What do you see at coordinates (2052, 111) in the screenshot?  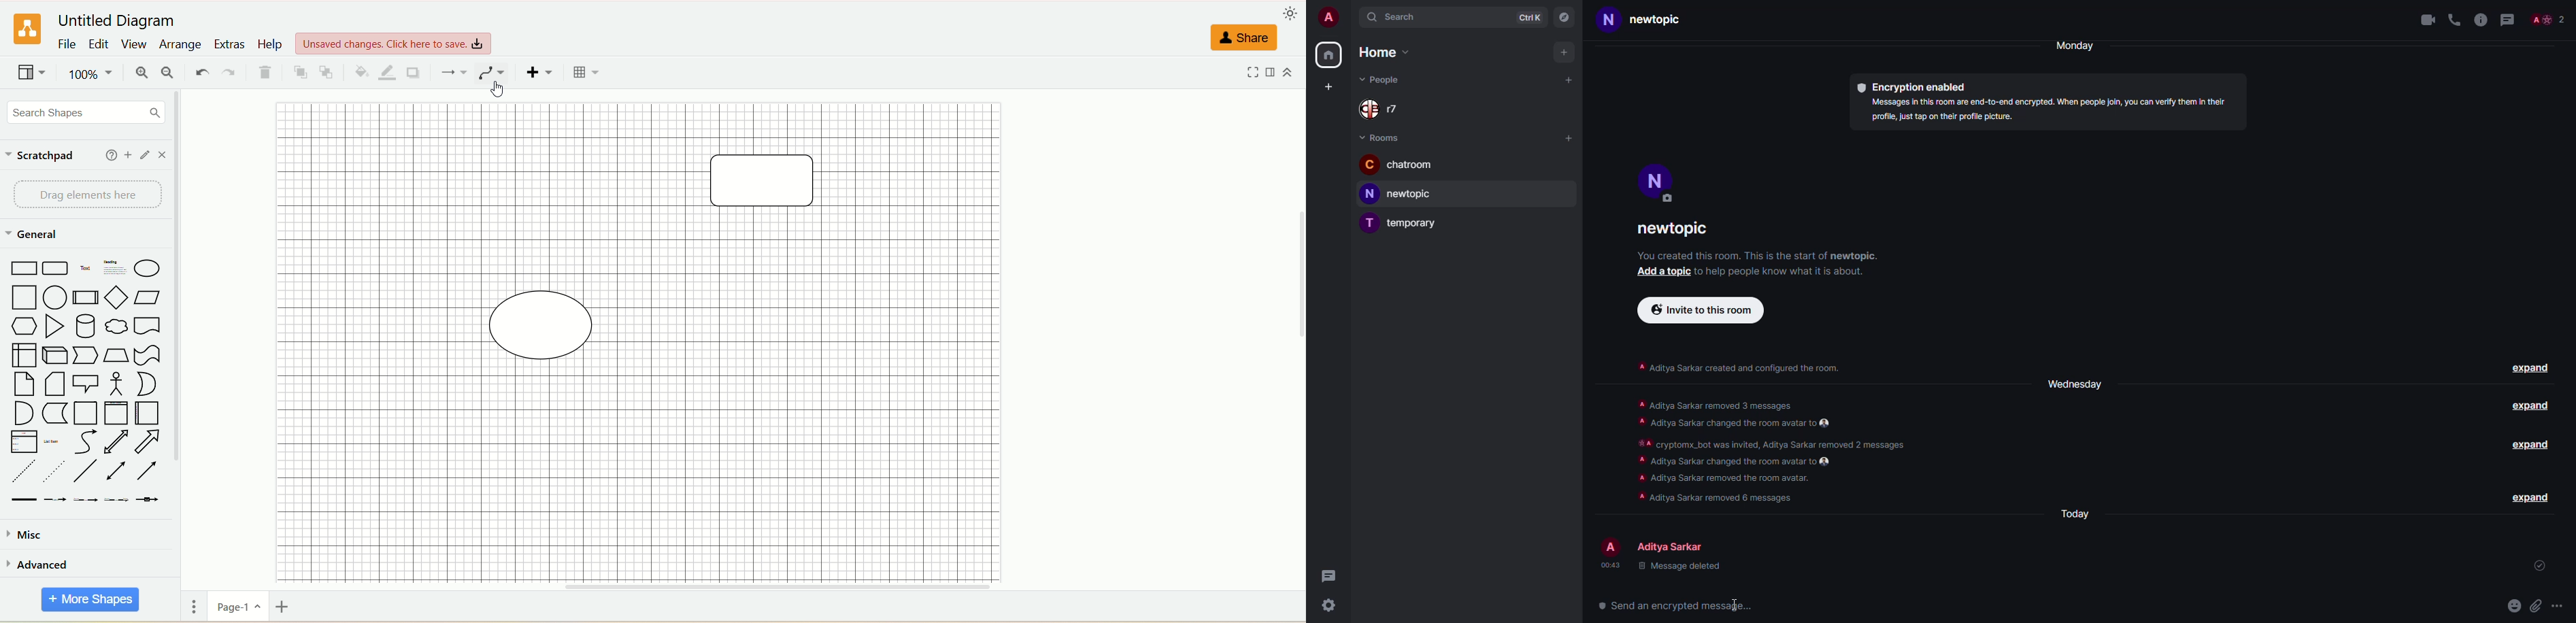 I see `info` at bounding box center [2052, 111].